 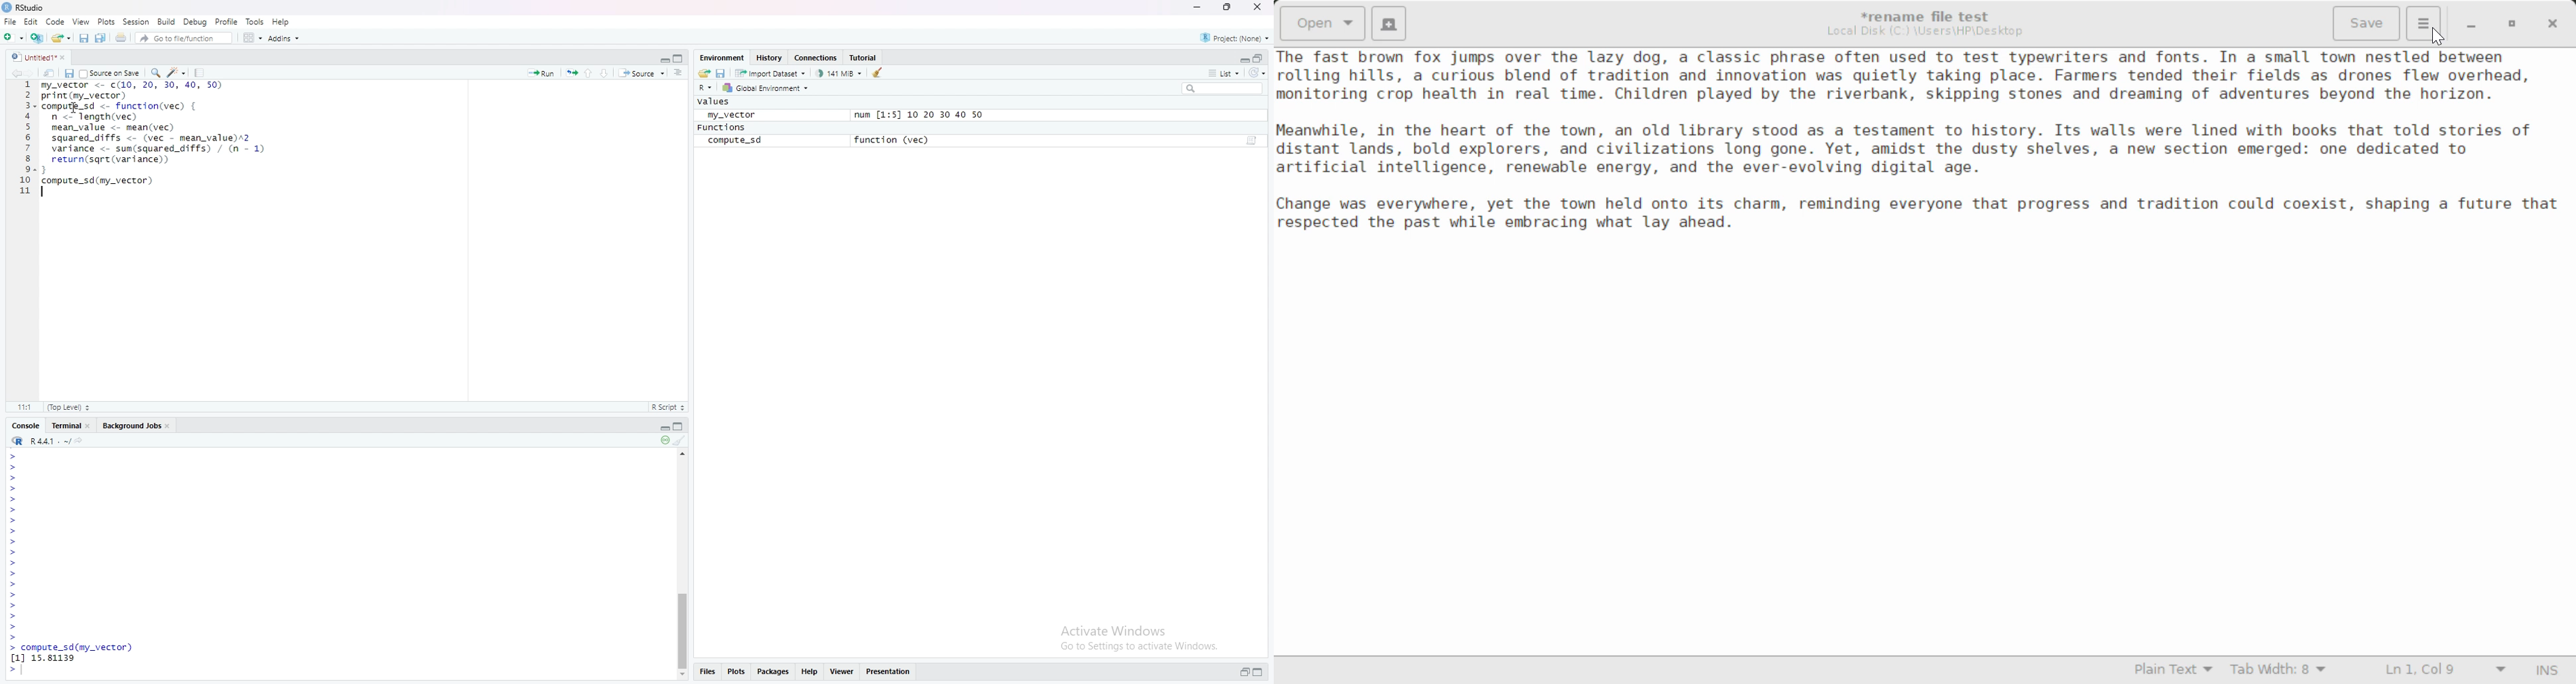 I want to click on Files, so click(x=708, y=671).